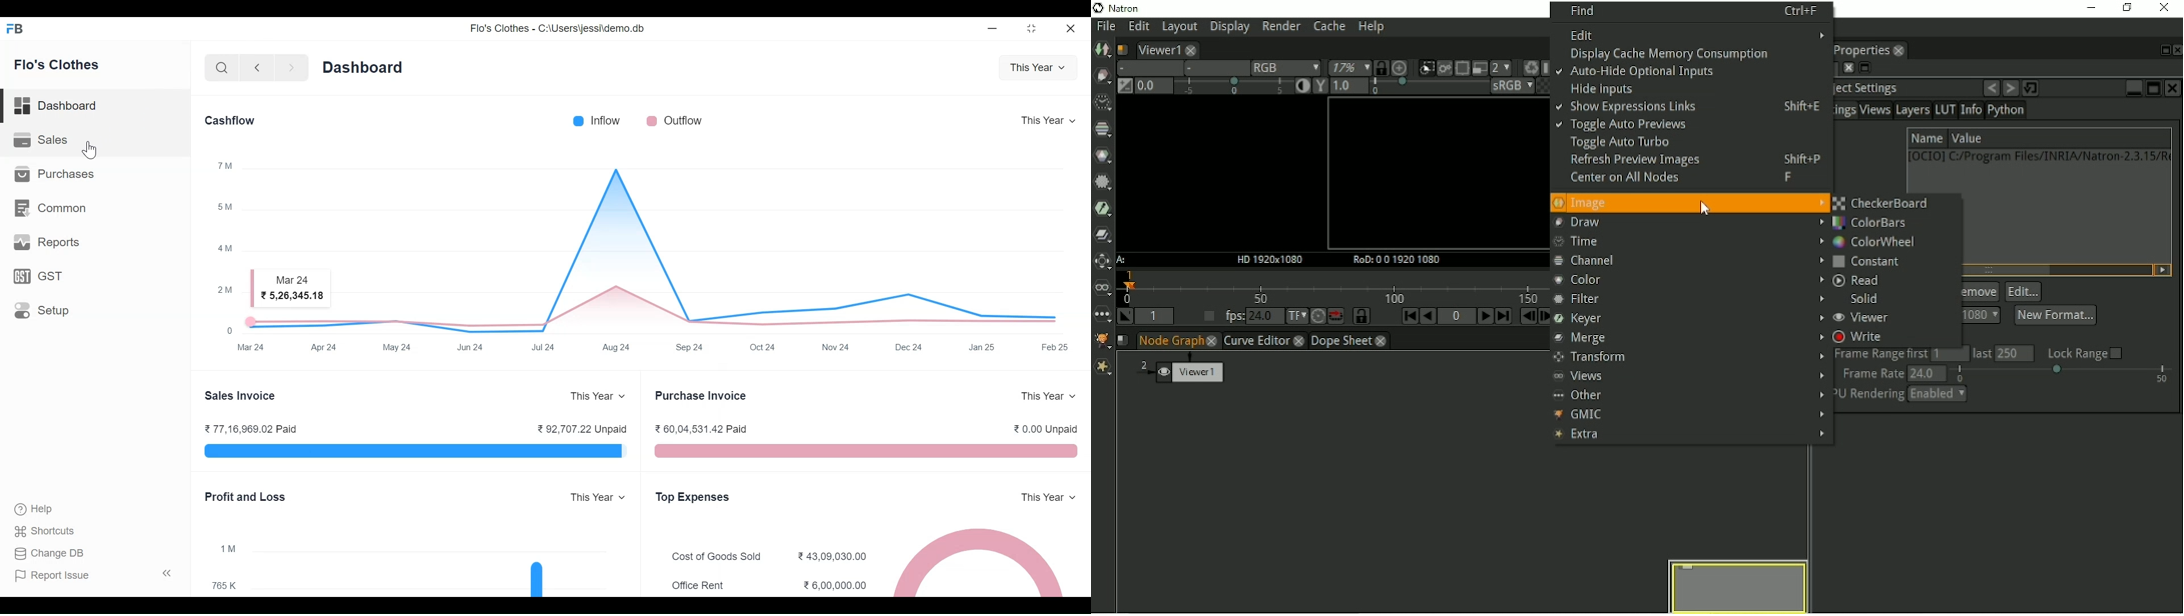 The image size is (2184, 616). I want to click on Dashboard, so click(57, 106).